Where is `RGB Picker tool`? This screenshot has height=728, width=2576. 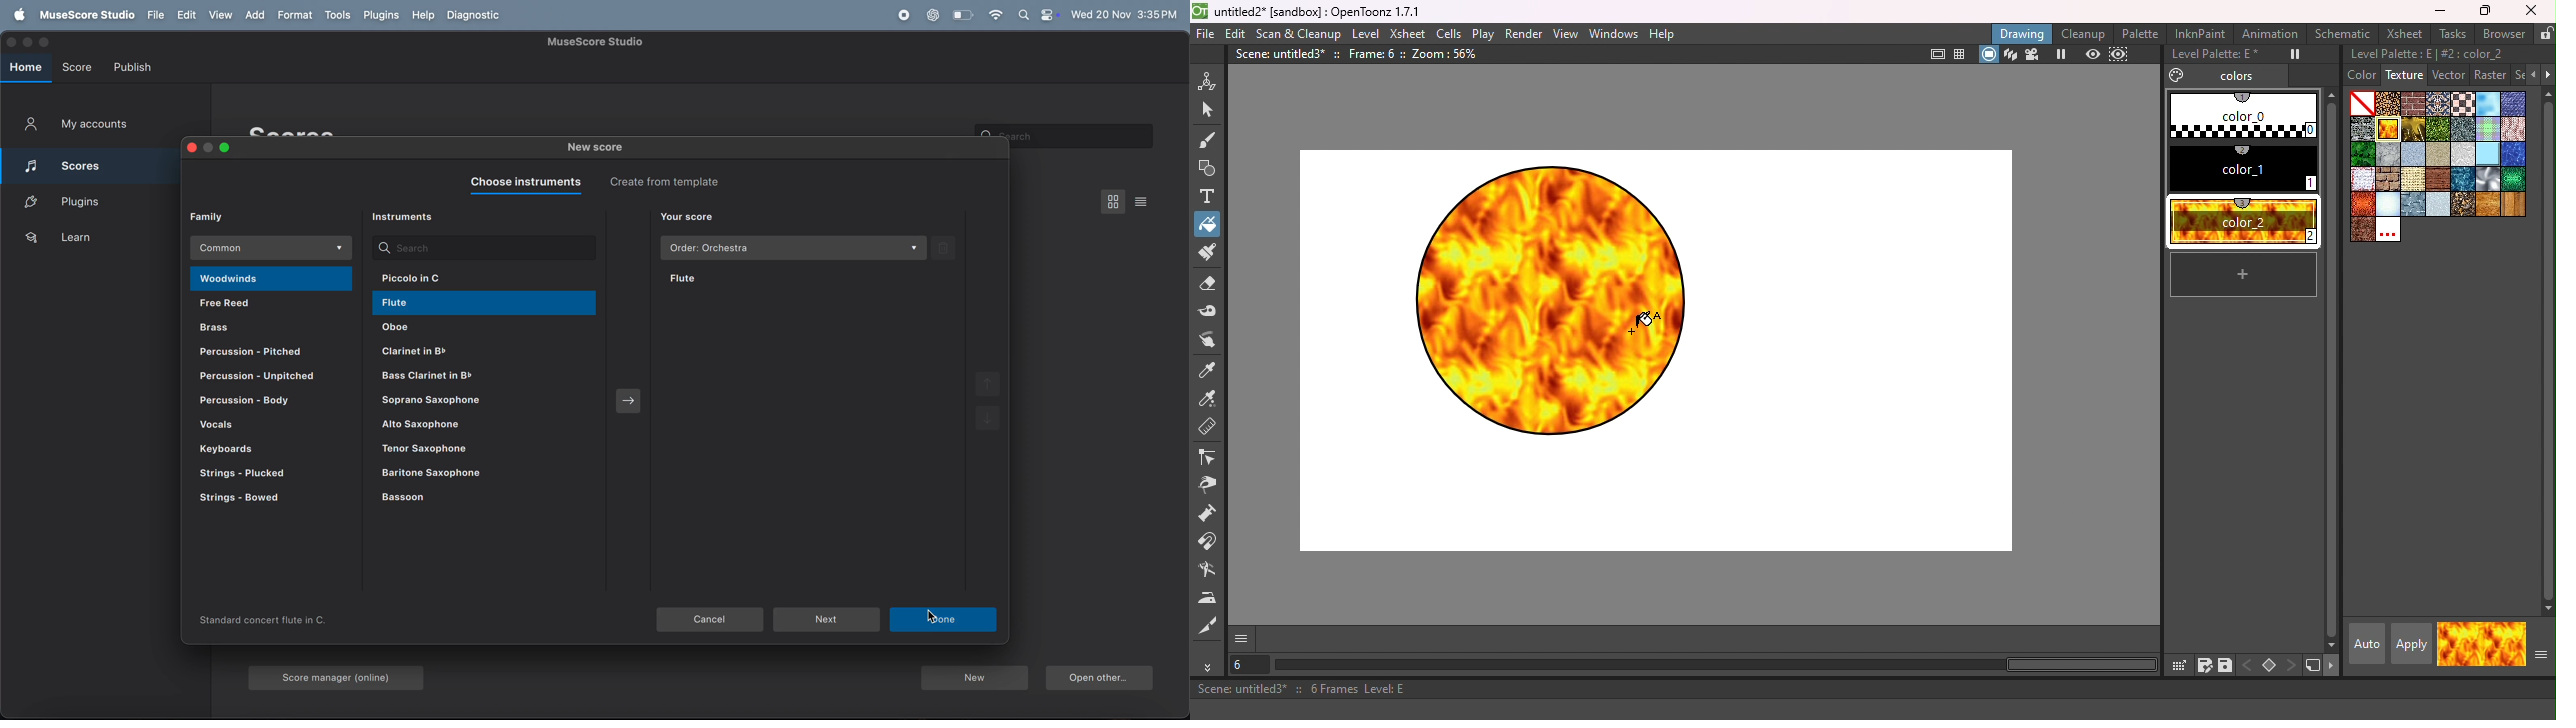
RGB Picker tool is located at coordinates (1213, 400).